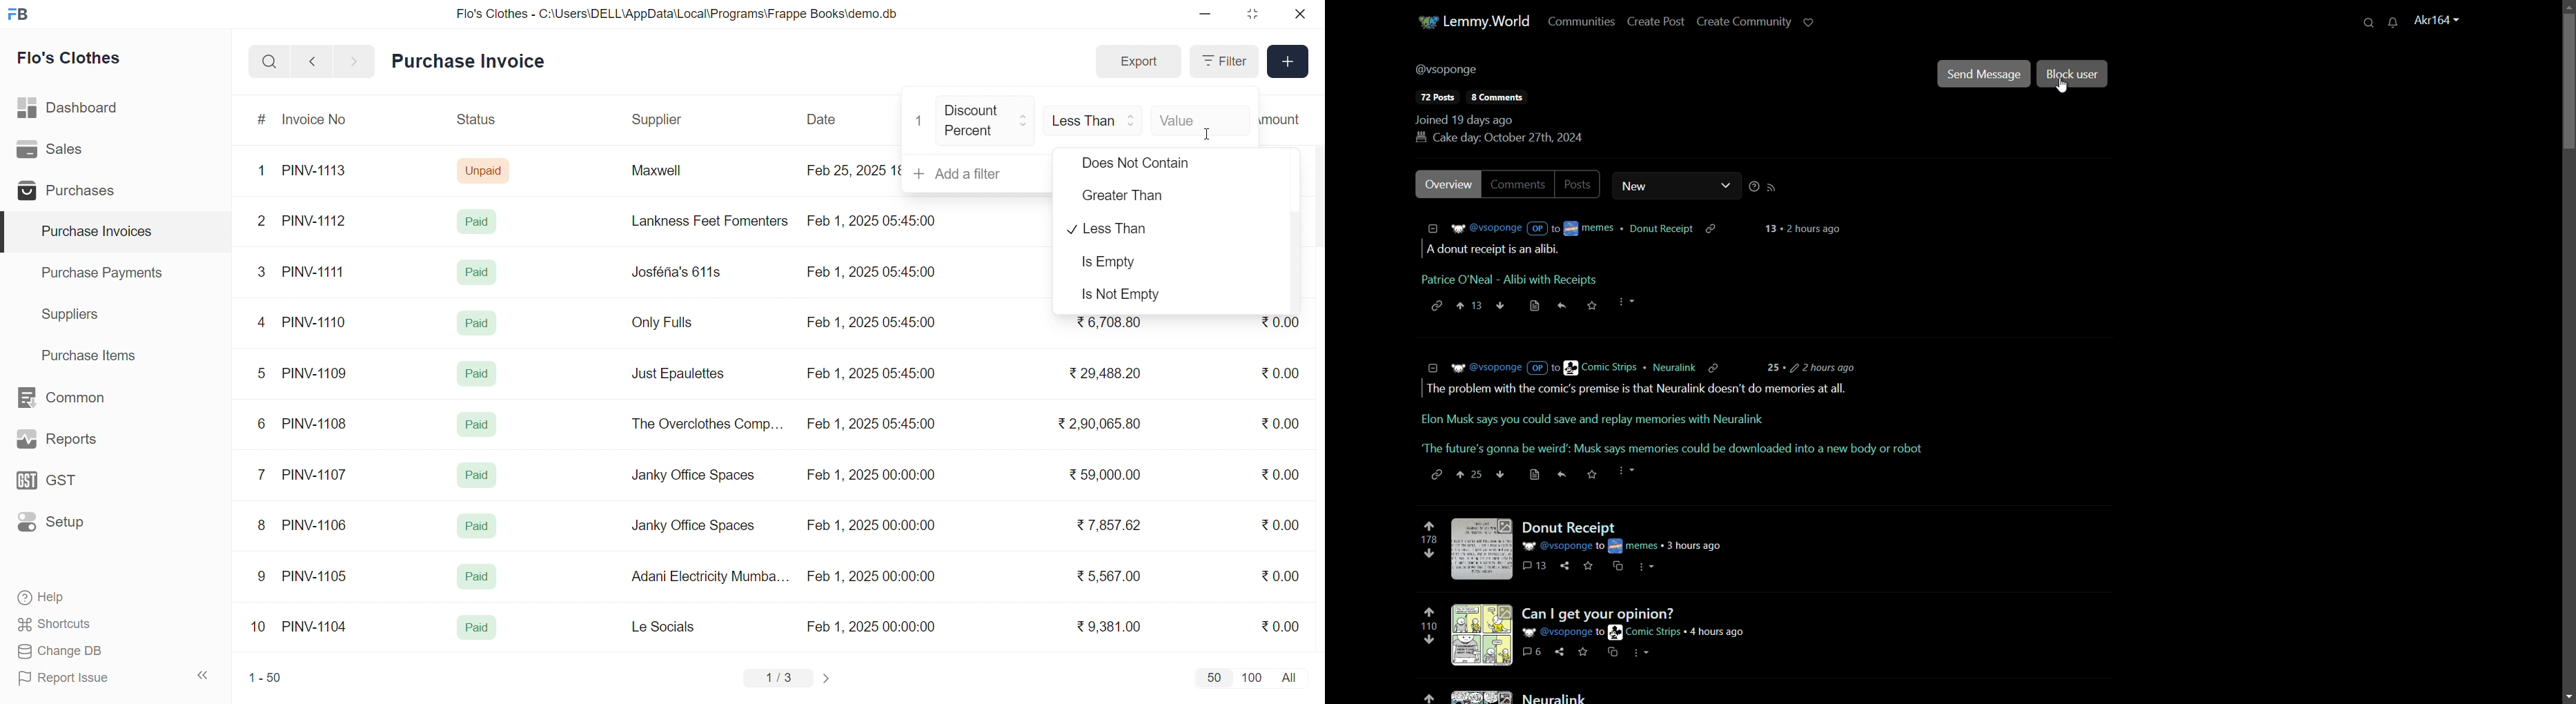 Image resolution: width=2576 pixels, height=728 pixels. Describe the element at coordinates (986, 121) in the screenshot. I see `Discount Percent` at that location.